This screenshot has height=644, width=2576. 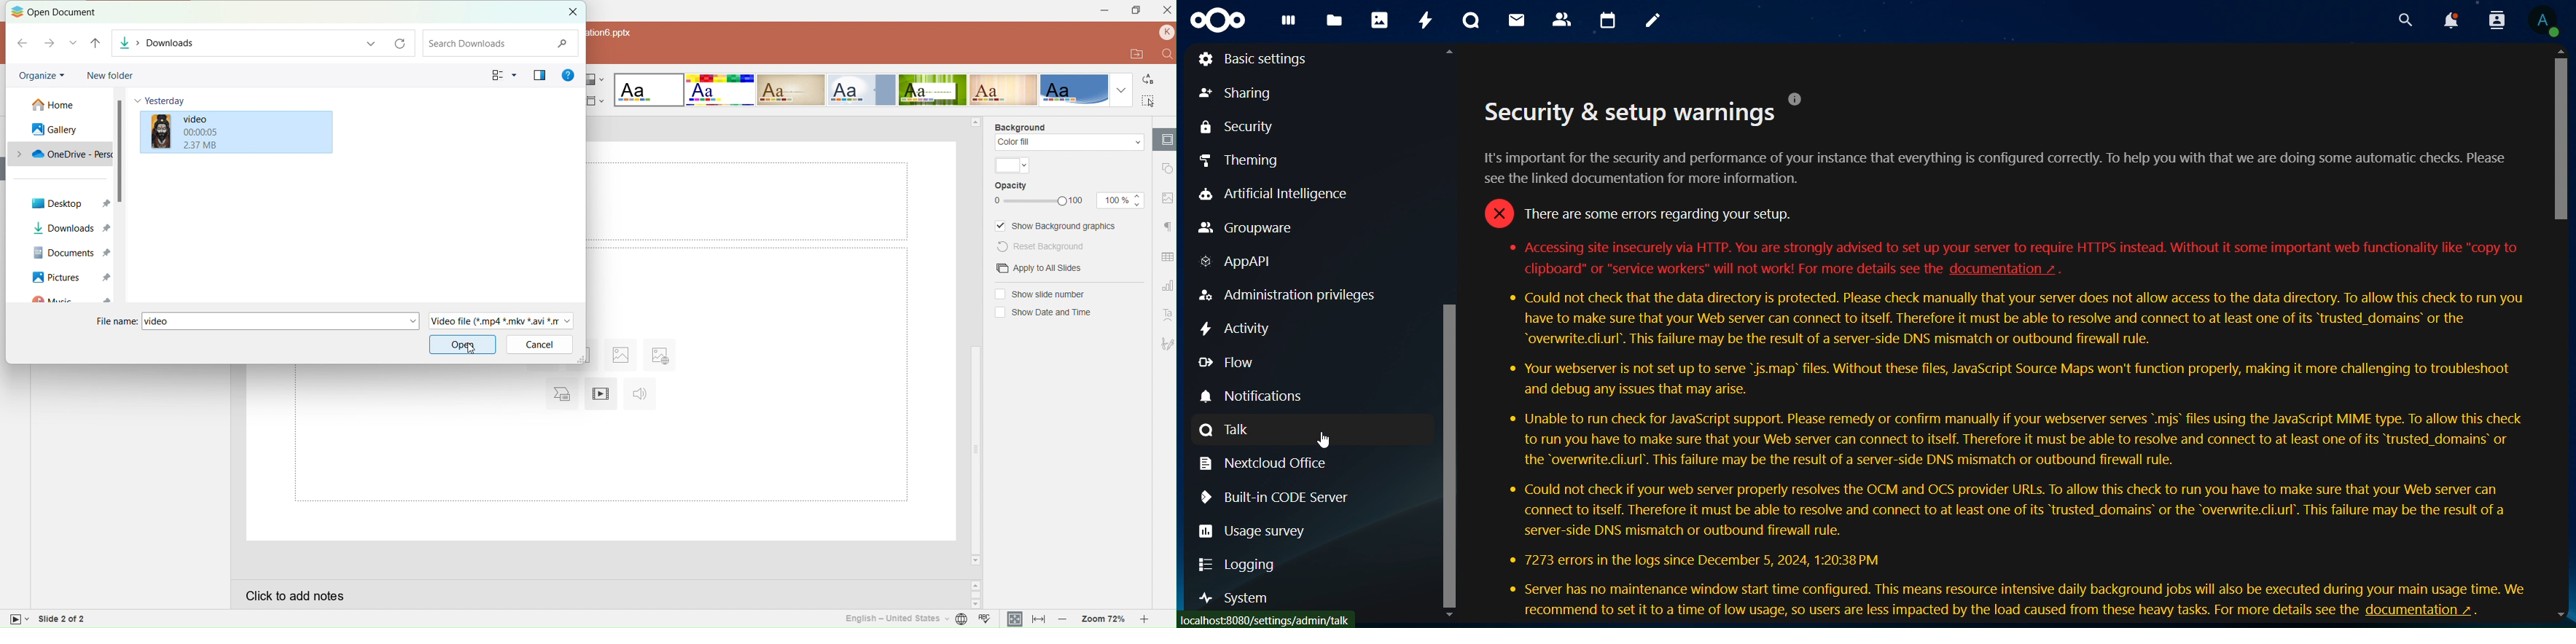 I want to click on notification, so click(x=1265, y=395).